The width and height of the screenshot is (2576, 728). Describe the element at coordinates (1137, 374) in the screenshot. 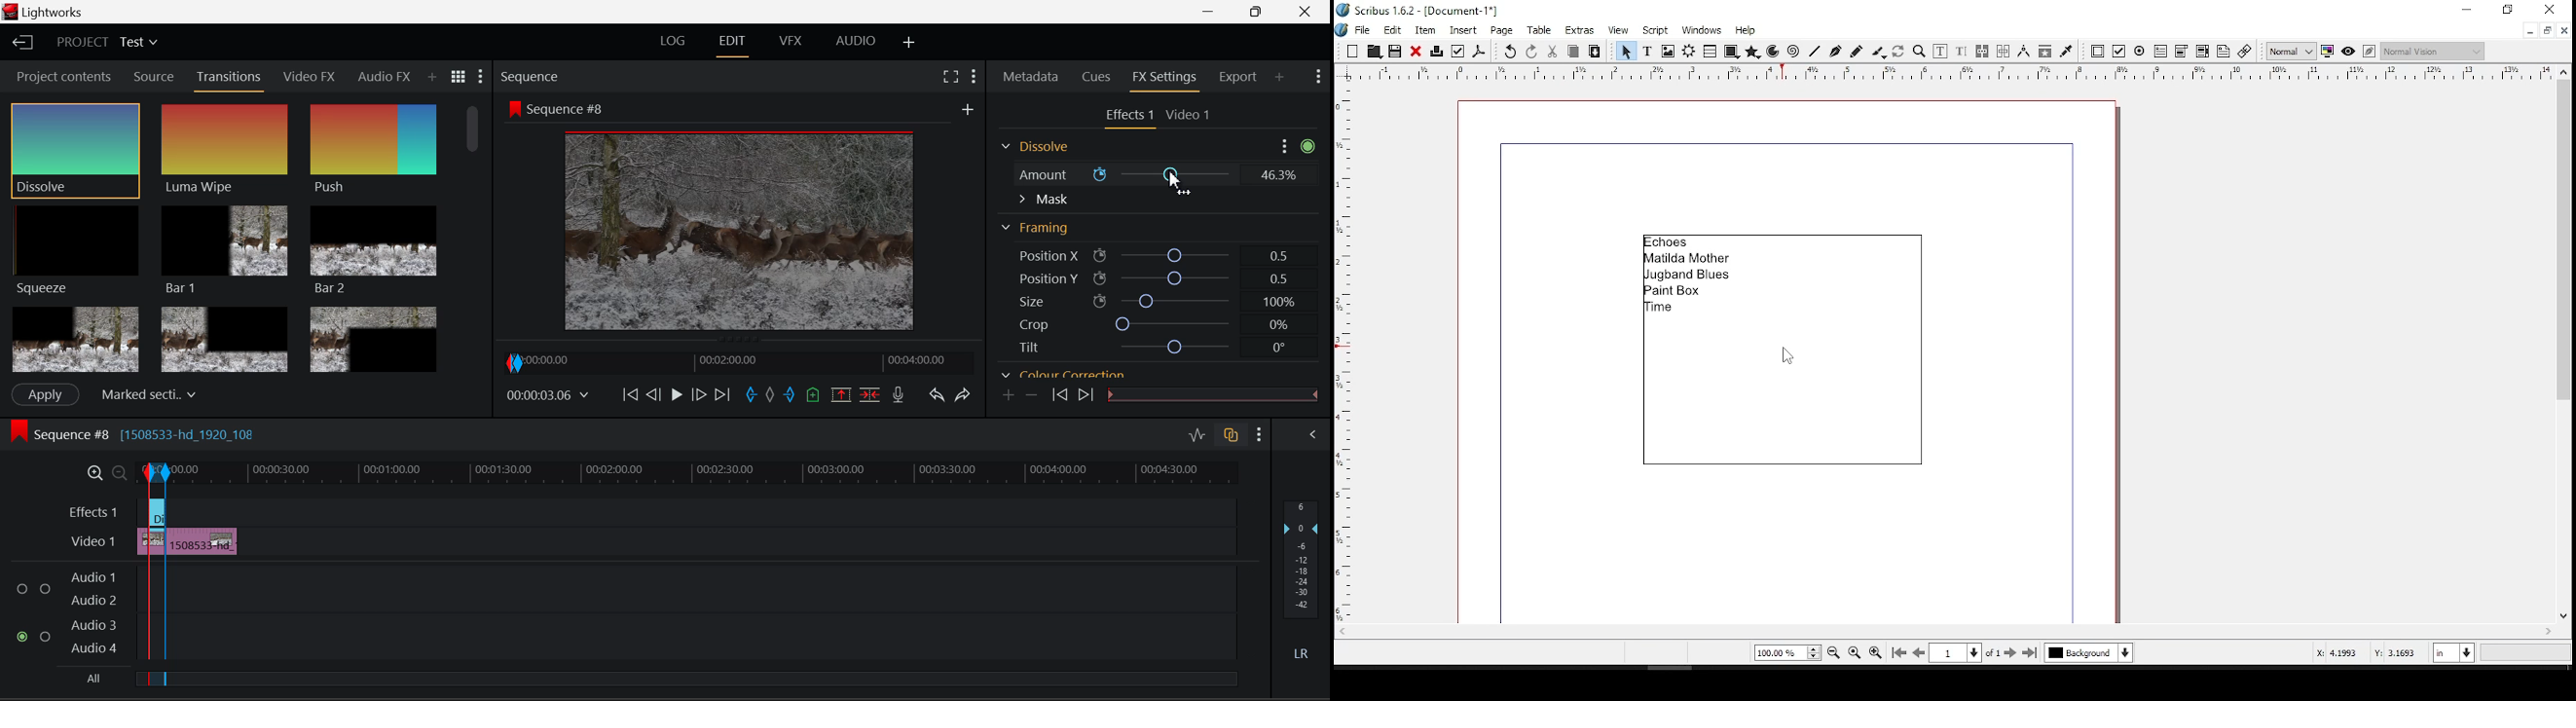

I see `Gamma` at that location.